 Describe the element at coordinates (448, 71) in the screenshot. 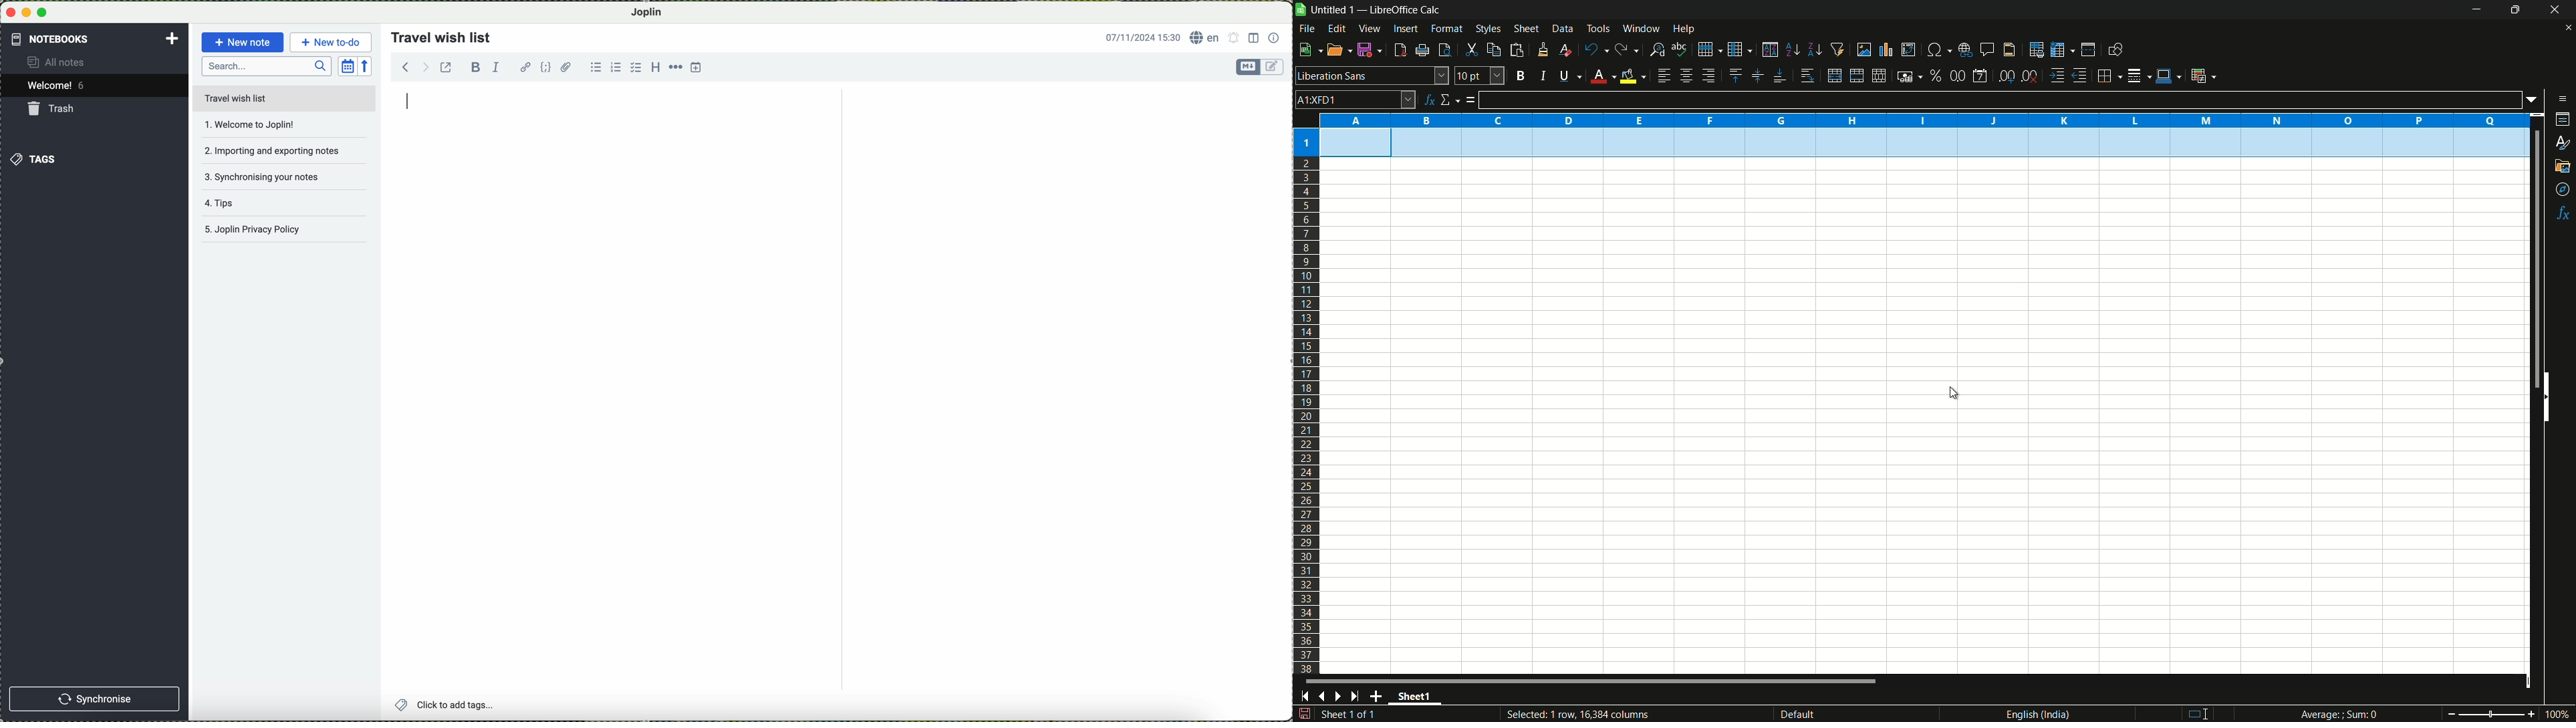

I see `toggle external editing` at that location.